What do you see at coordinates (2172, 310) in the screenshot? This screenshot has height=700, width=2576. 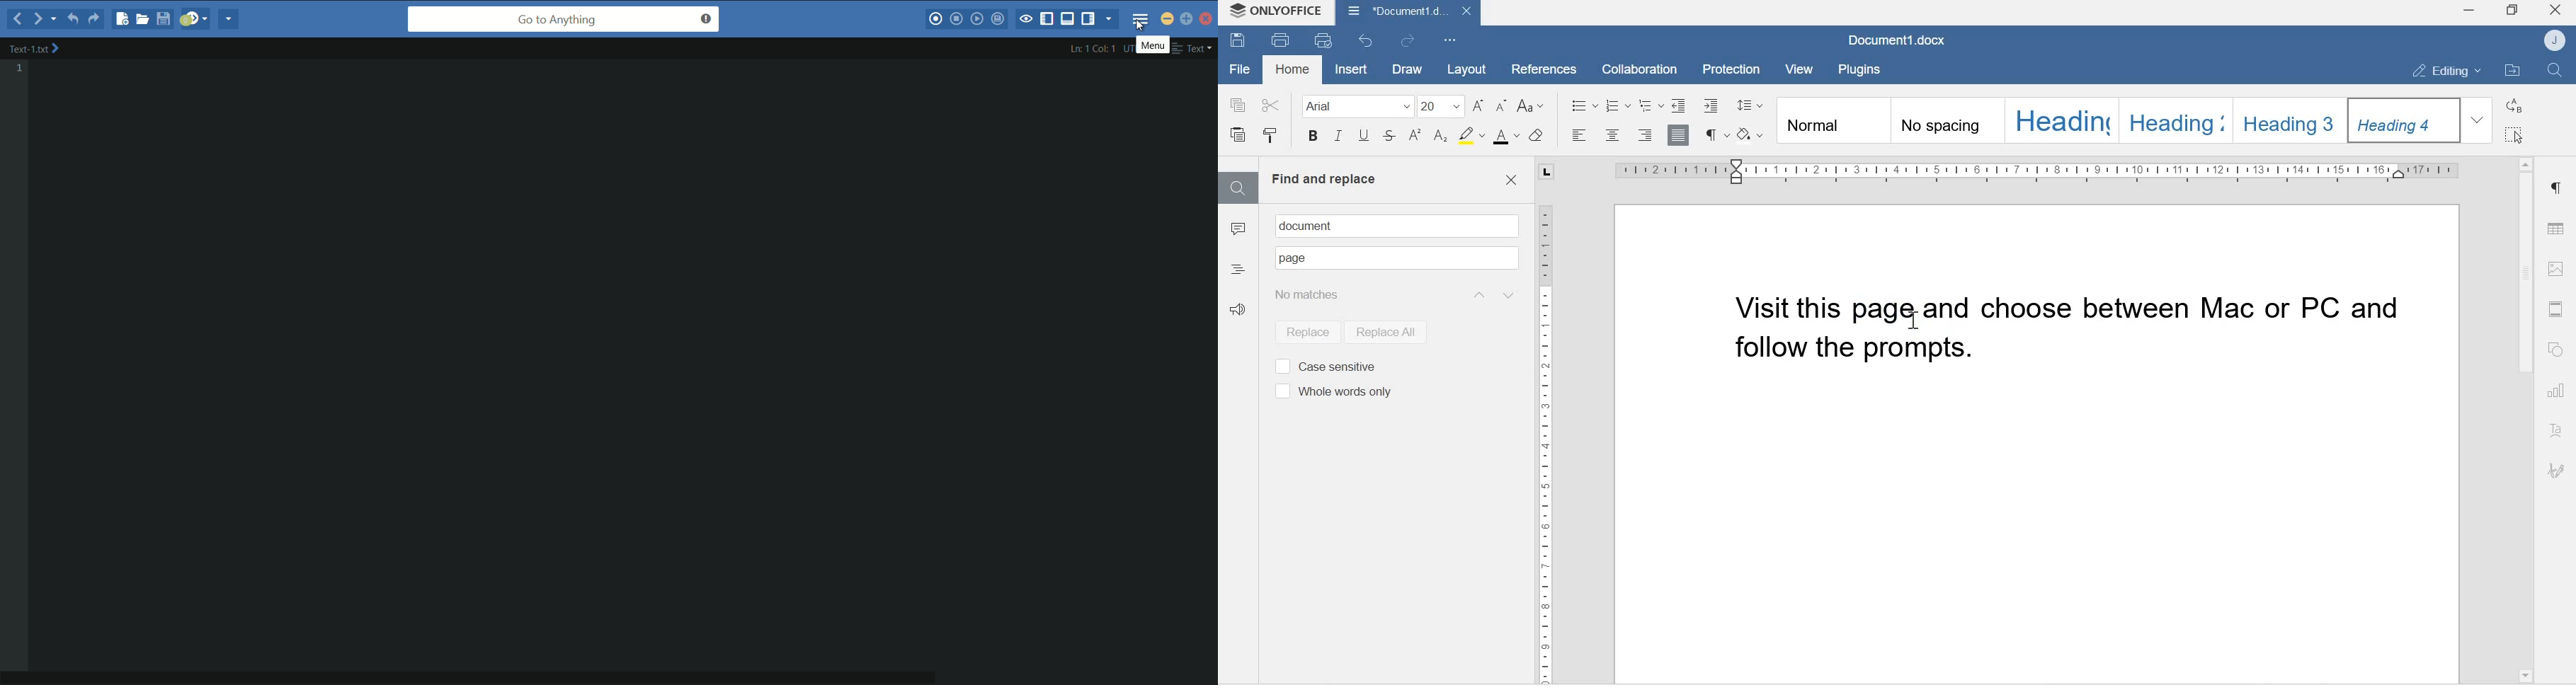 I see `and choose between MAC or PC` at bounding box center [2172, 310].